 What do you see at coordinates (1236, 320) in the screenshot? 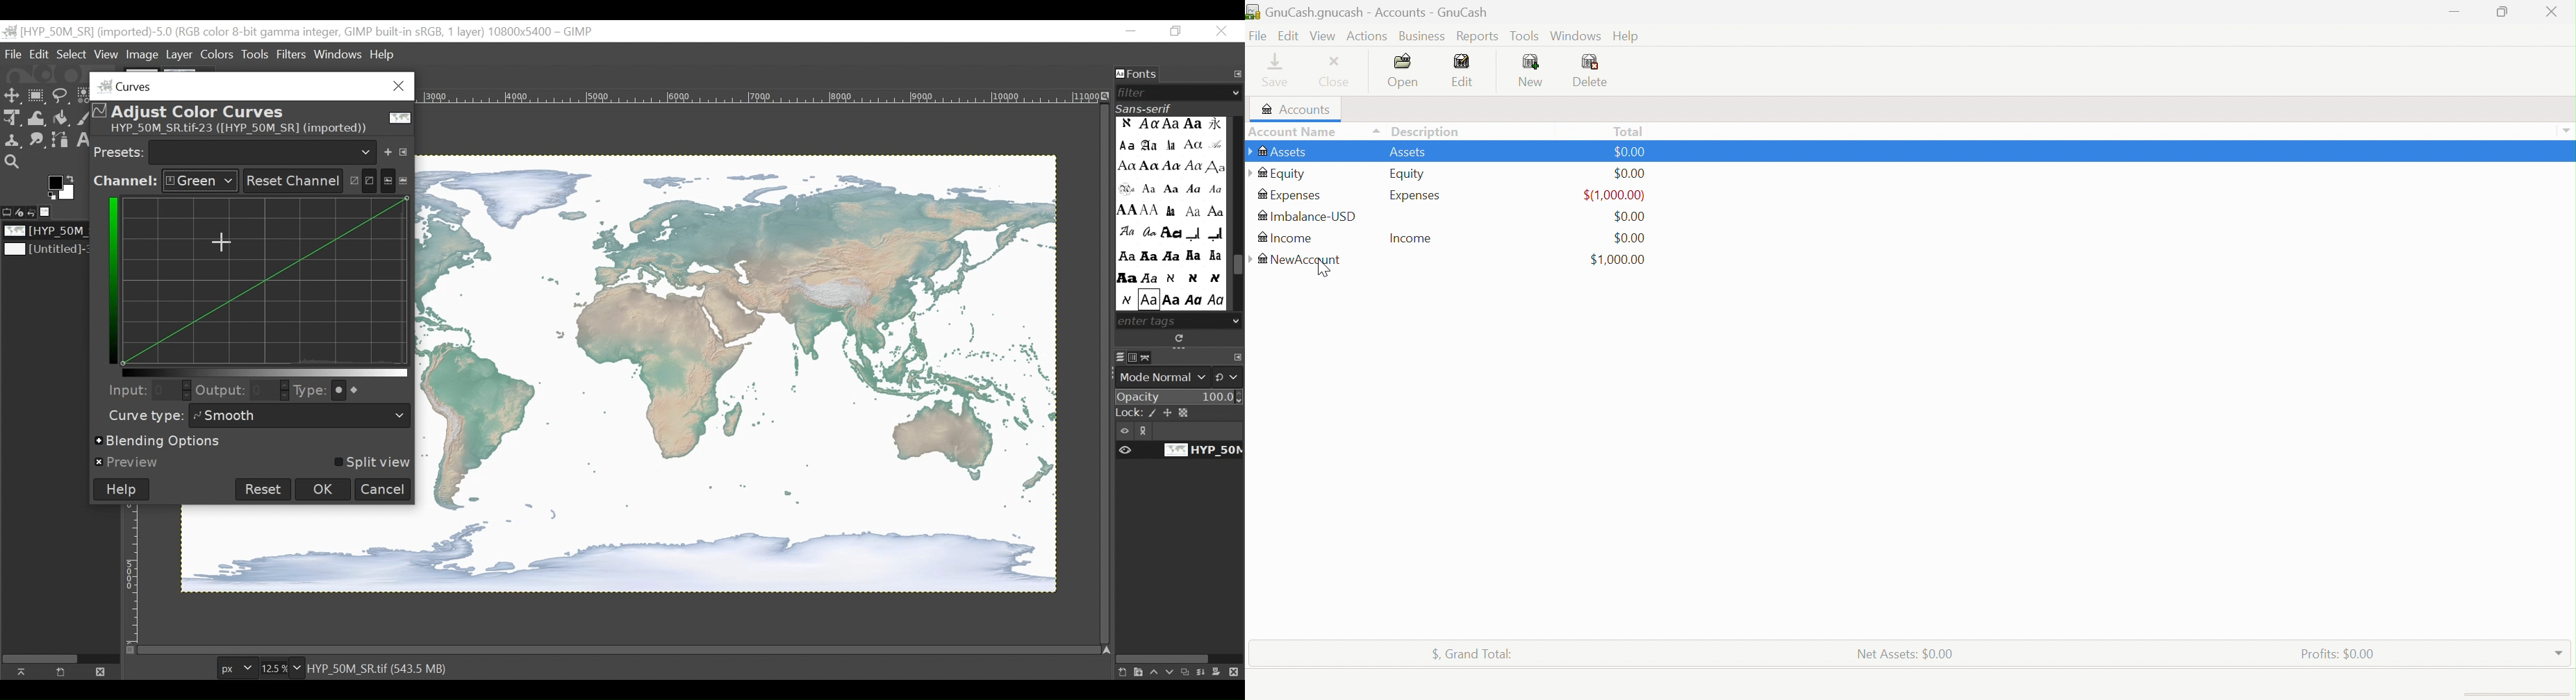
I see `Scroll down` at bounding box center [1236, 320].